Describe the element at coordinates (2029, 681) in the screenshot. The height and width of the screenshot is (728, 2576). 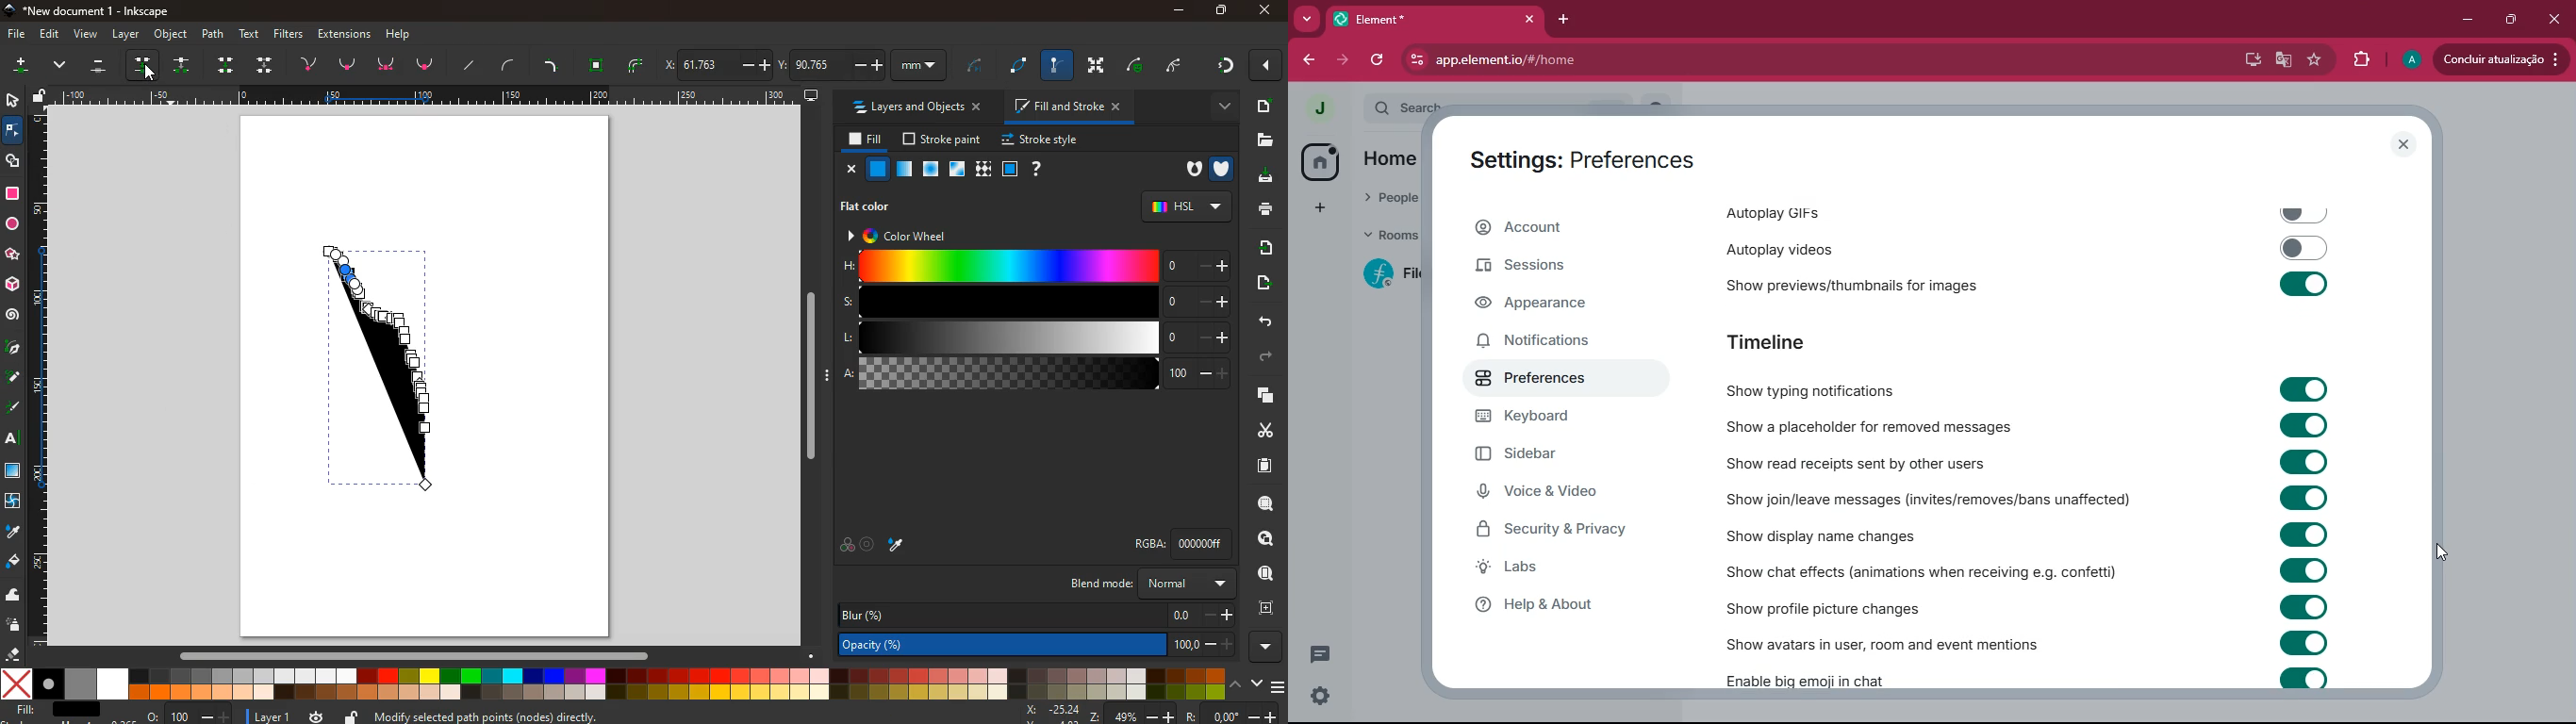
I see `Enable big emoji in chat ` at that location.